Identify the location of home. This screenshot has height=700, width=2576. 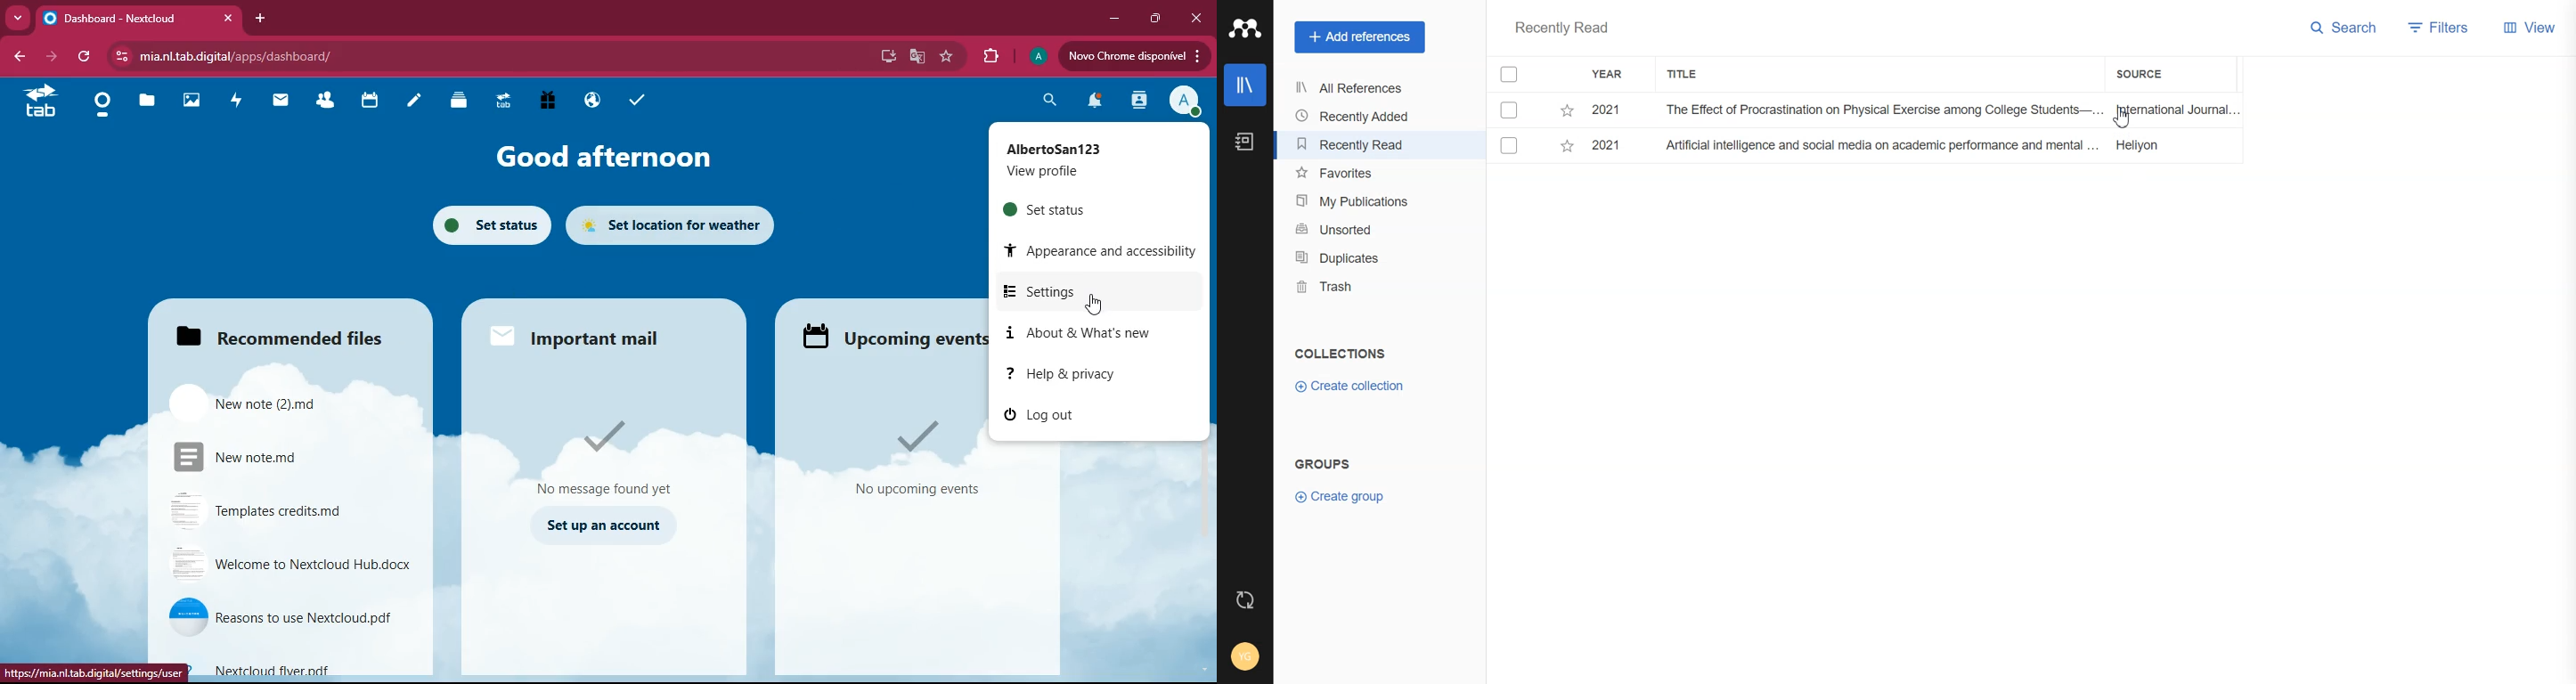
(102, 104).